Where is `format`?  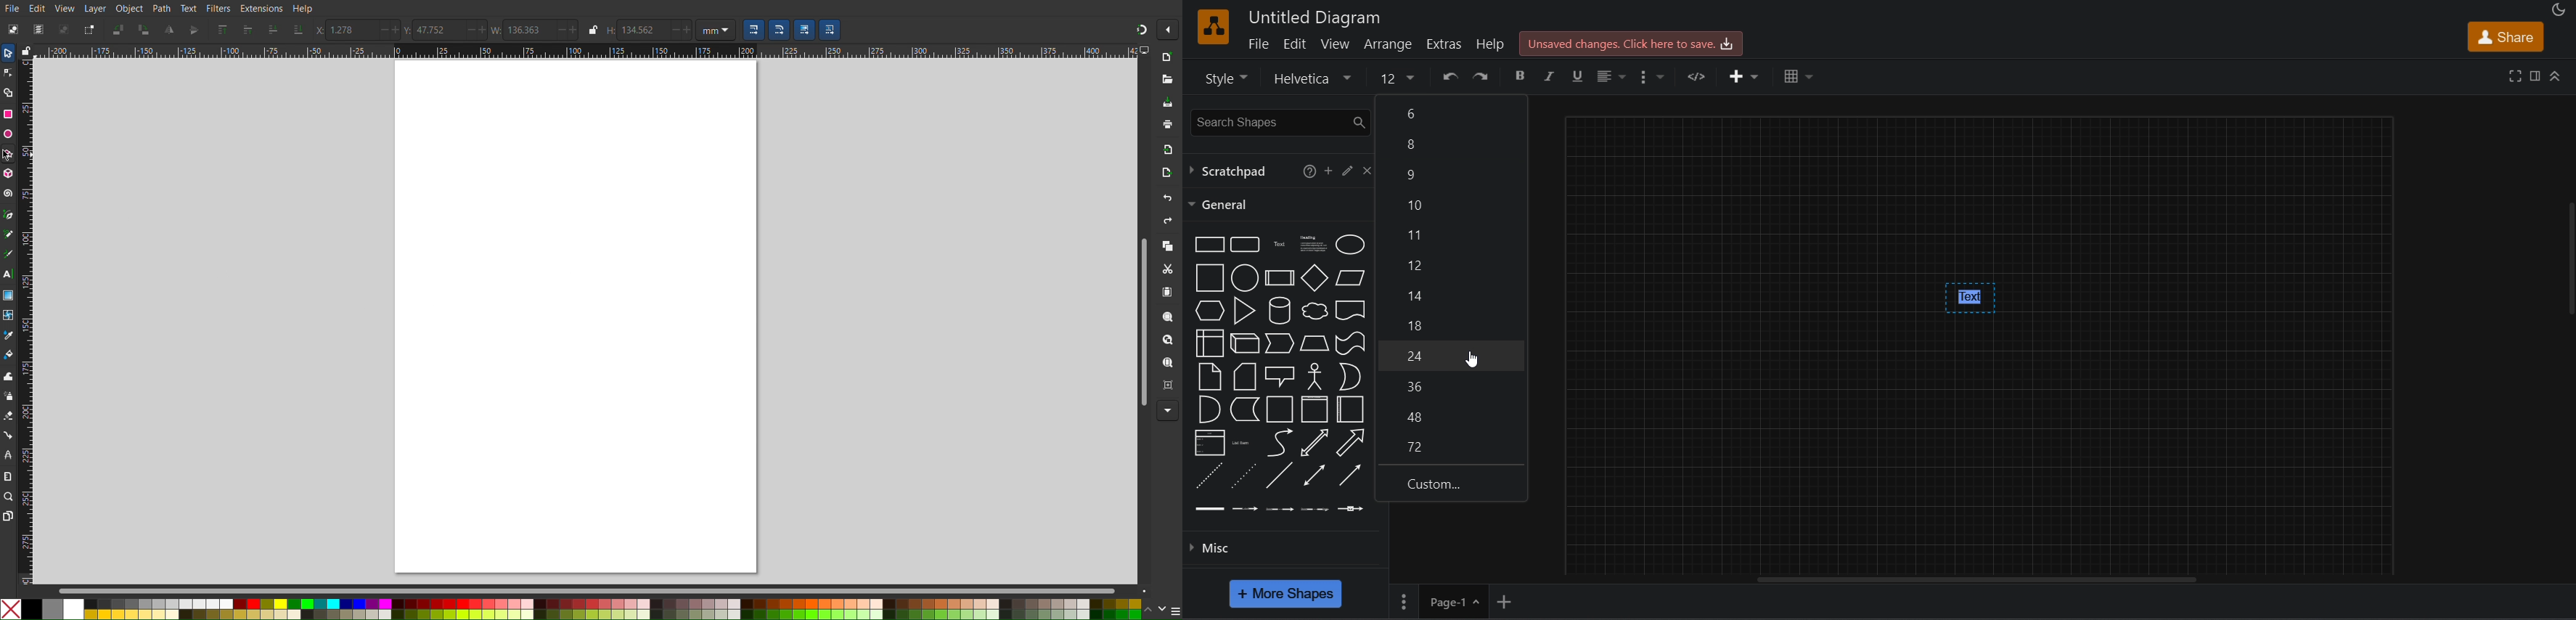 format is located at coordinates (2535, 76).